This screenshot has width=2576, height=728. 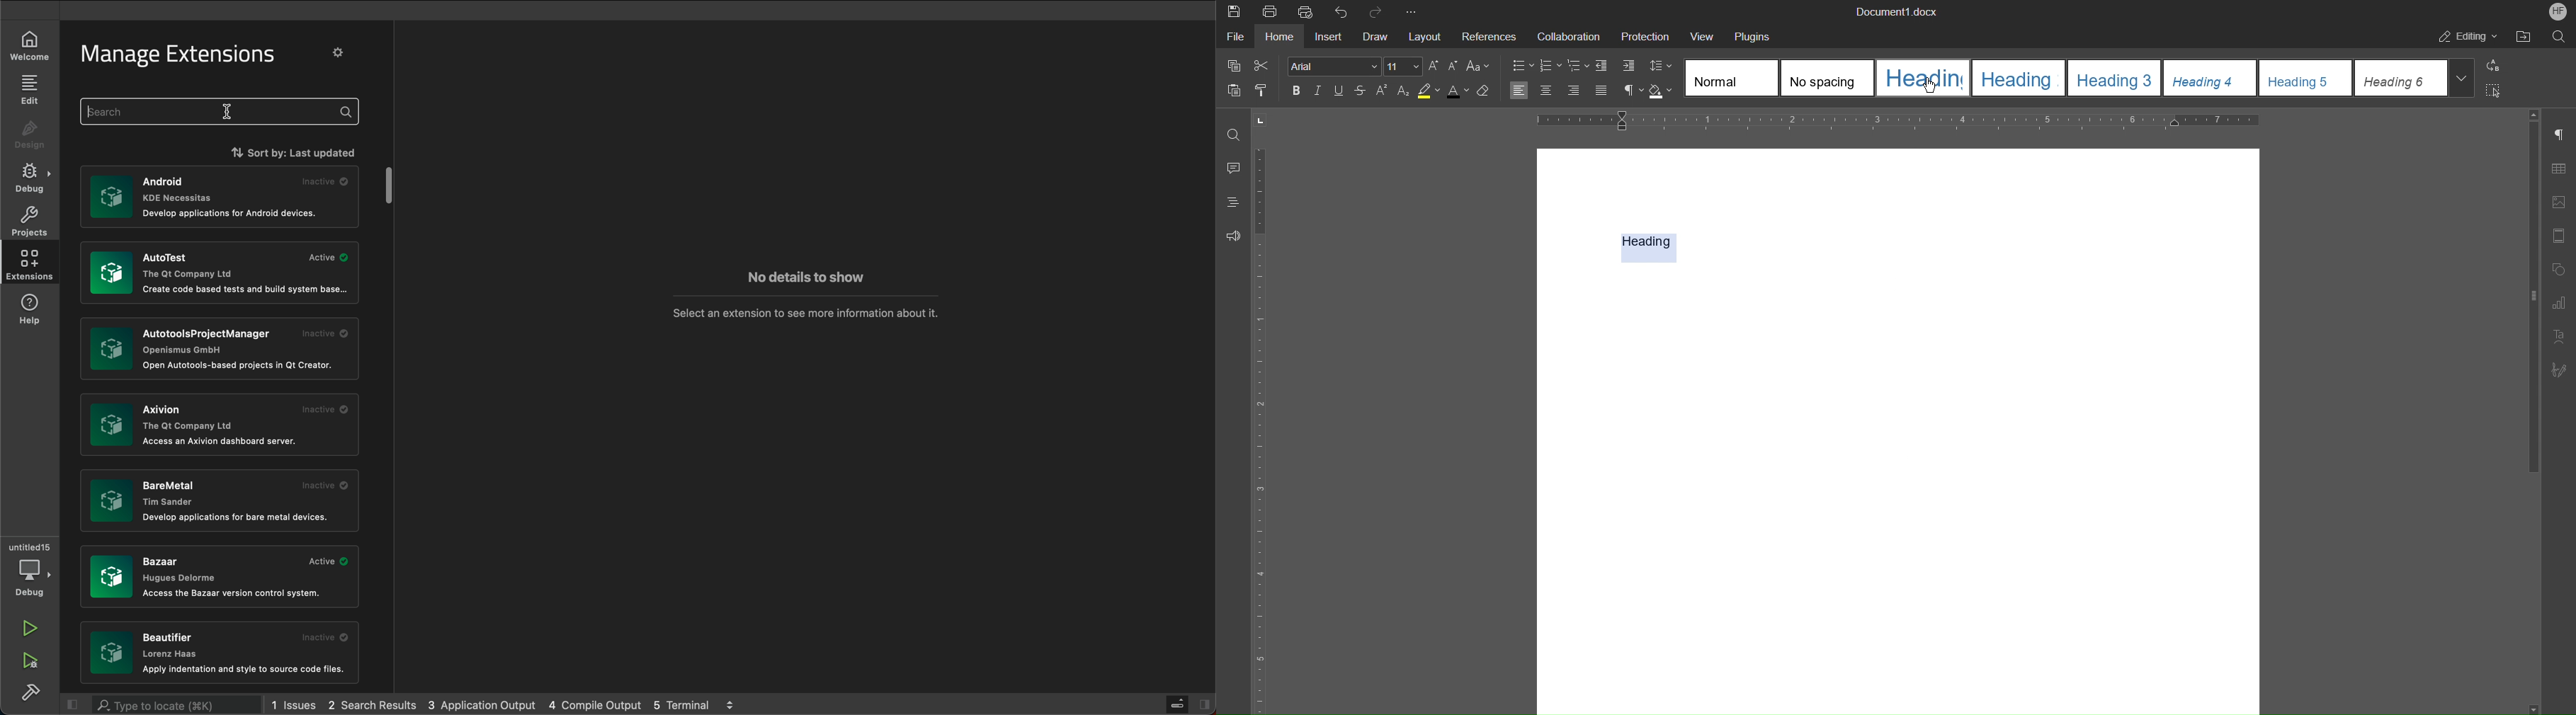 What do you see at coordinates (112, 426) in the screenshot?
I see `image` at bounding box center [112, 426].